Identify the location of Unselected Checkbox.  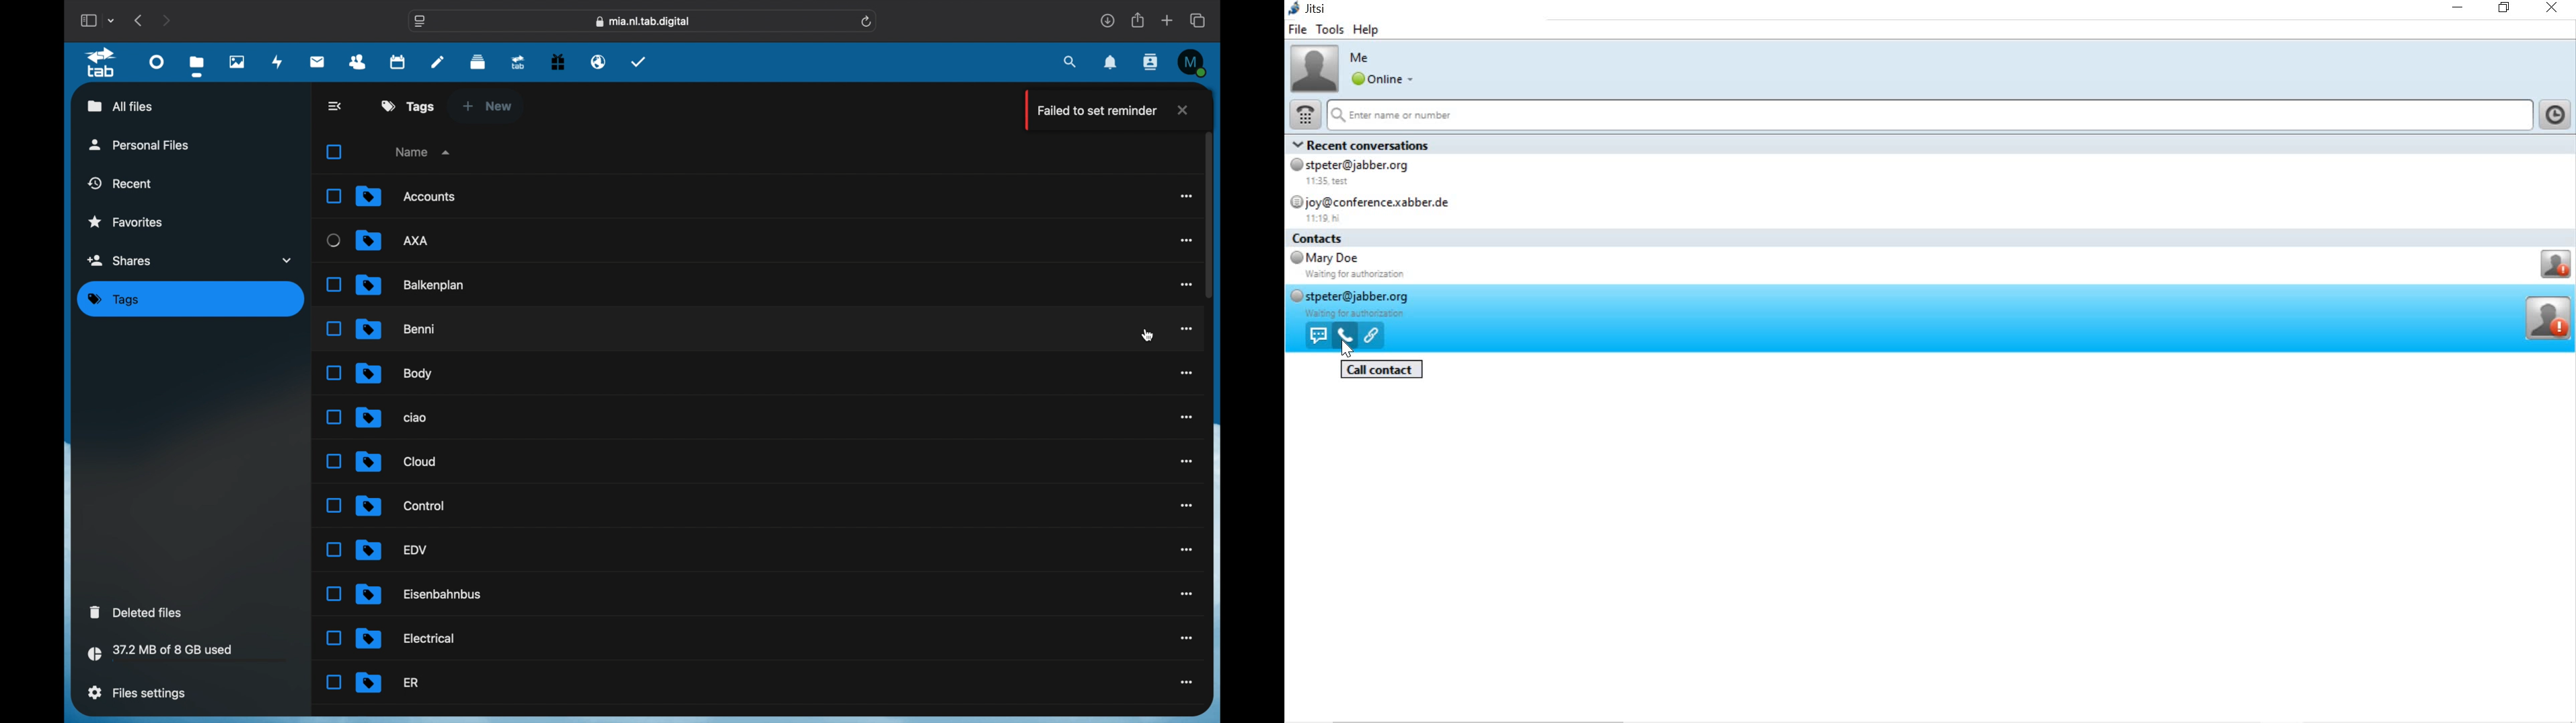
(333, 593).